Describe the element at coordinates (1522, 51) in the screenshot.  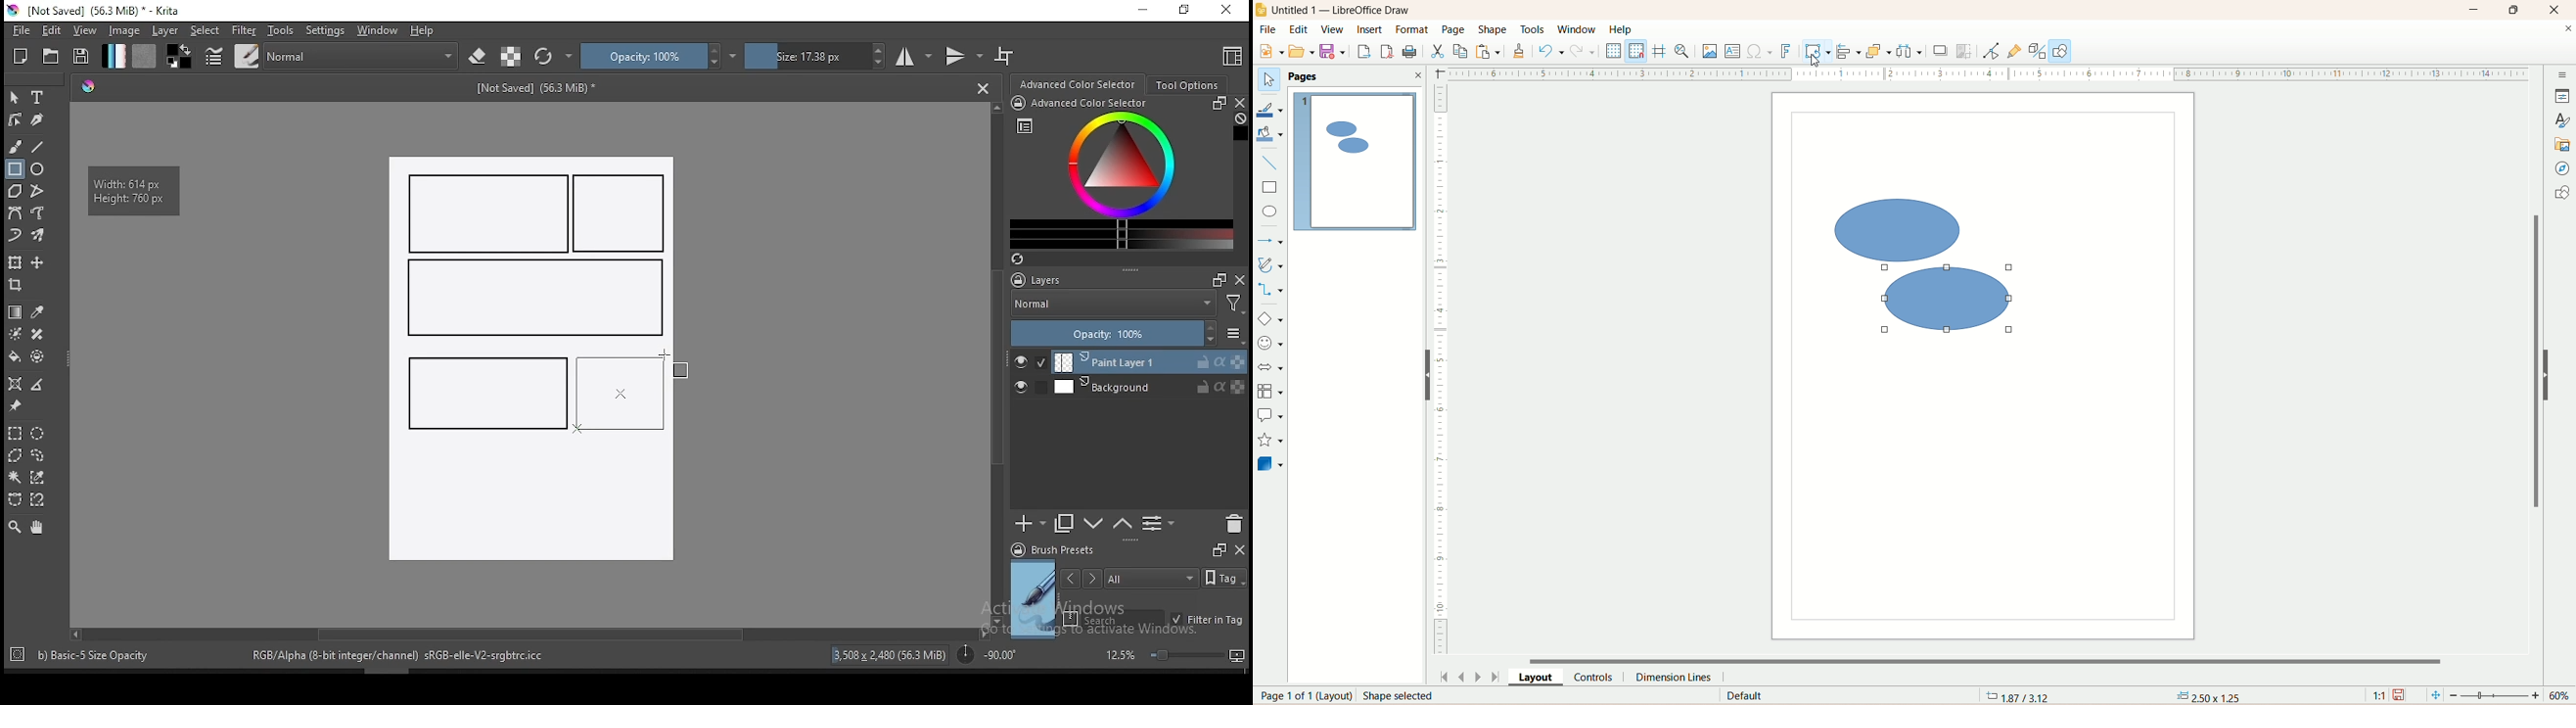
I see `clone formatting` at that location.